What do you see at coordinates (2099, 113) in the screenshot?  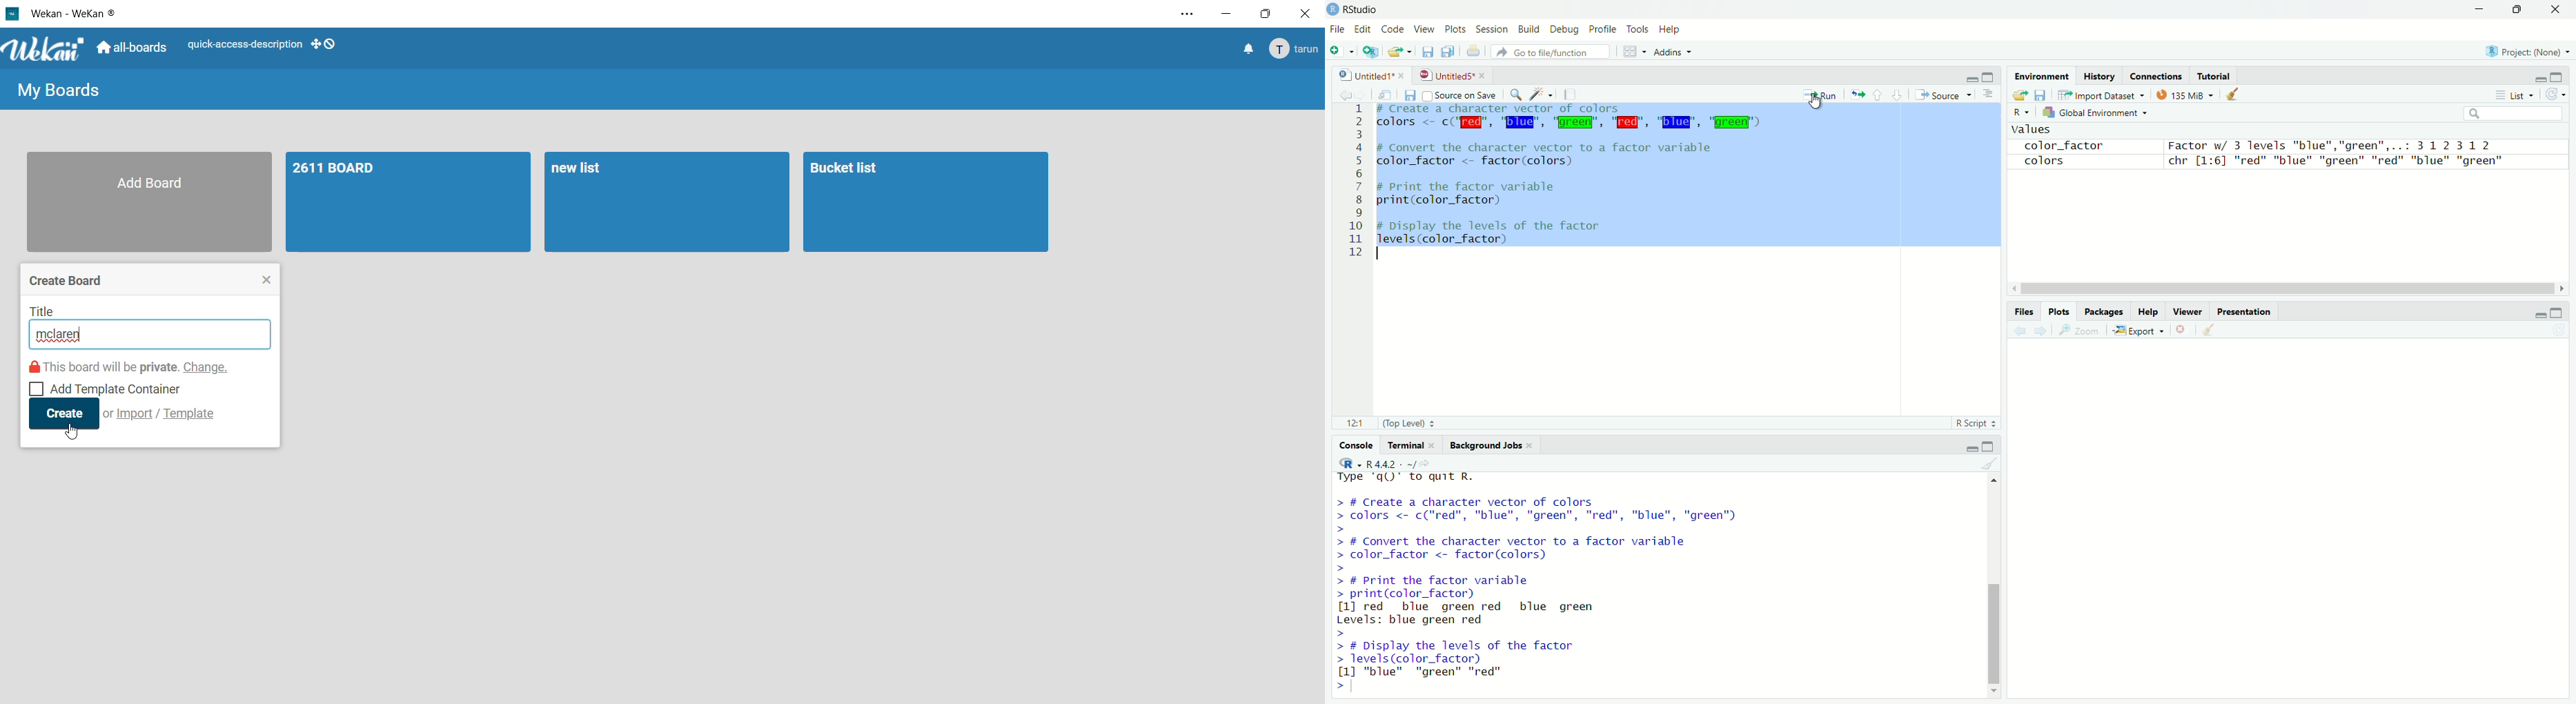 I see `global environment` at bounding box center [2099, 113].